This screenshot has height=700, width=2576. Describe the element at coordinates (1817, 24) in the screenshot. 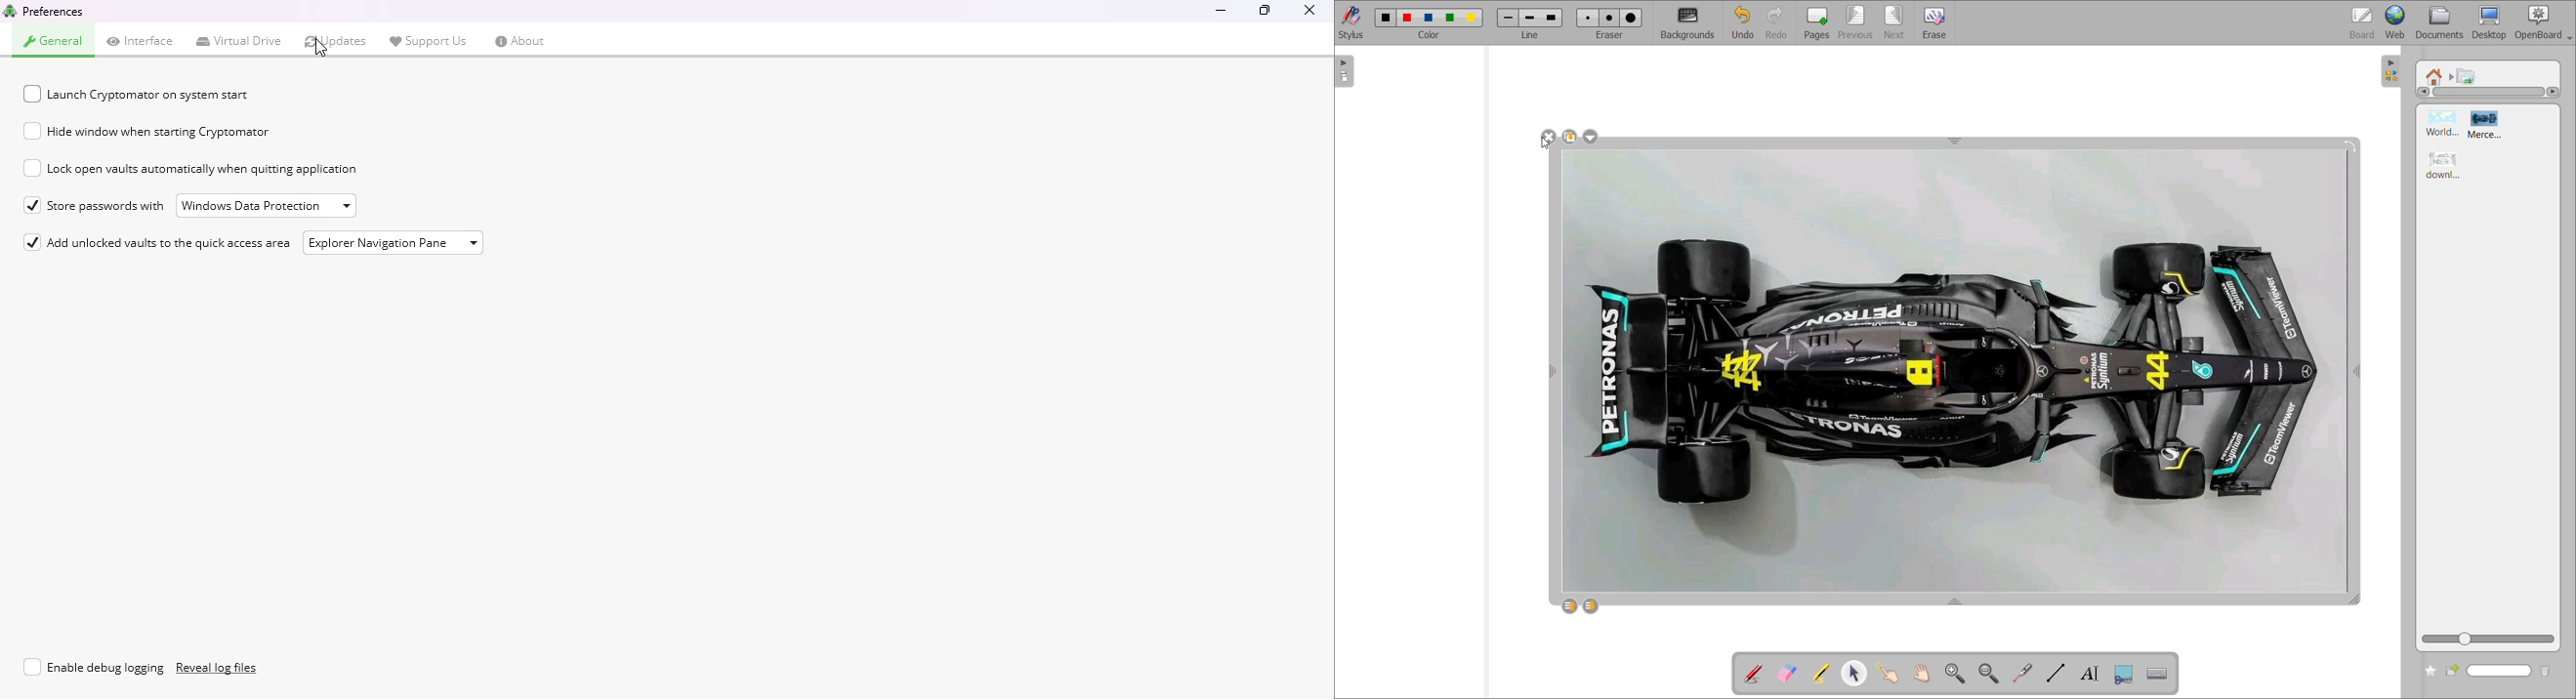

I see `pages` at that location.